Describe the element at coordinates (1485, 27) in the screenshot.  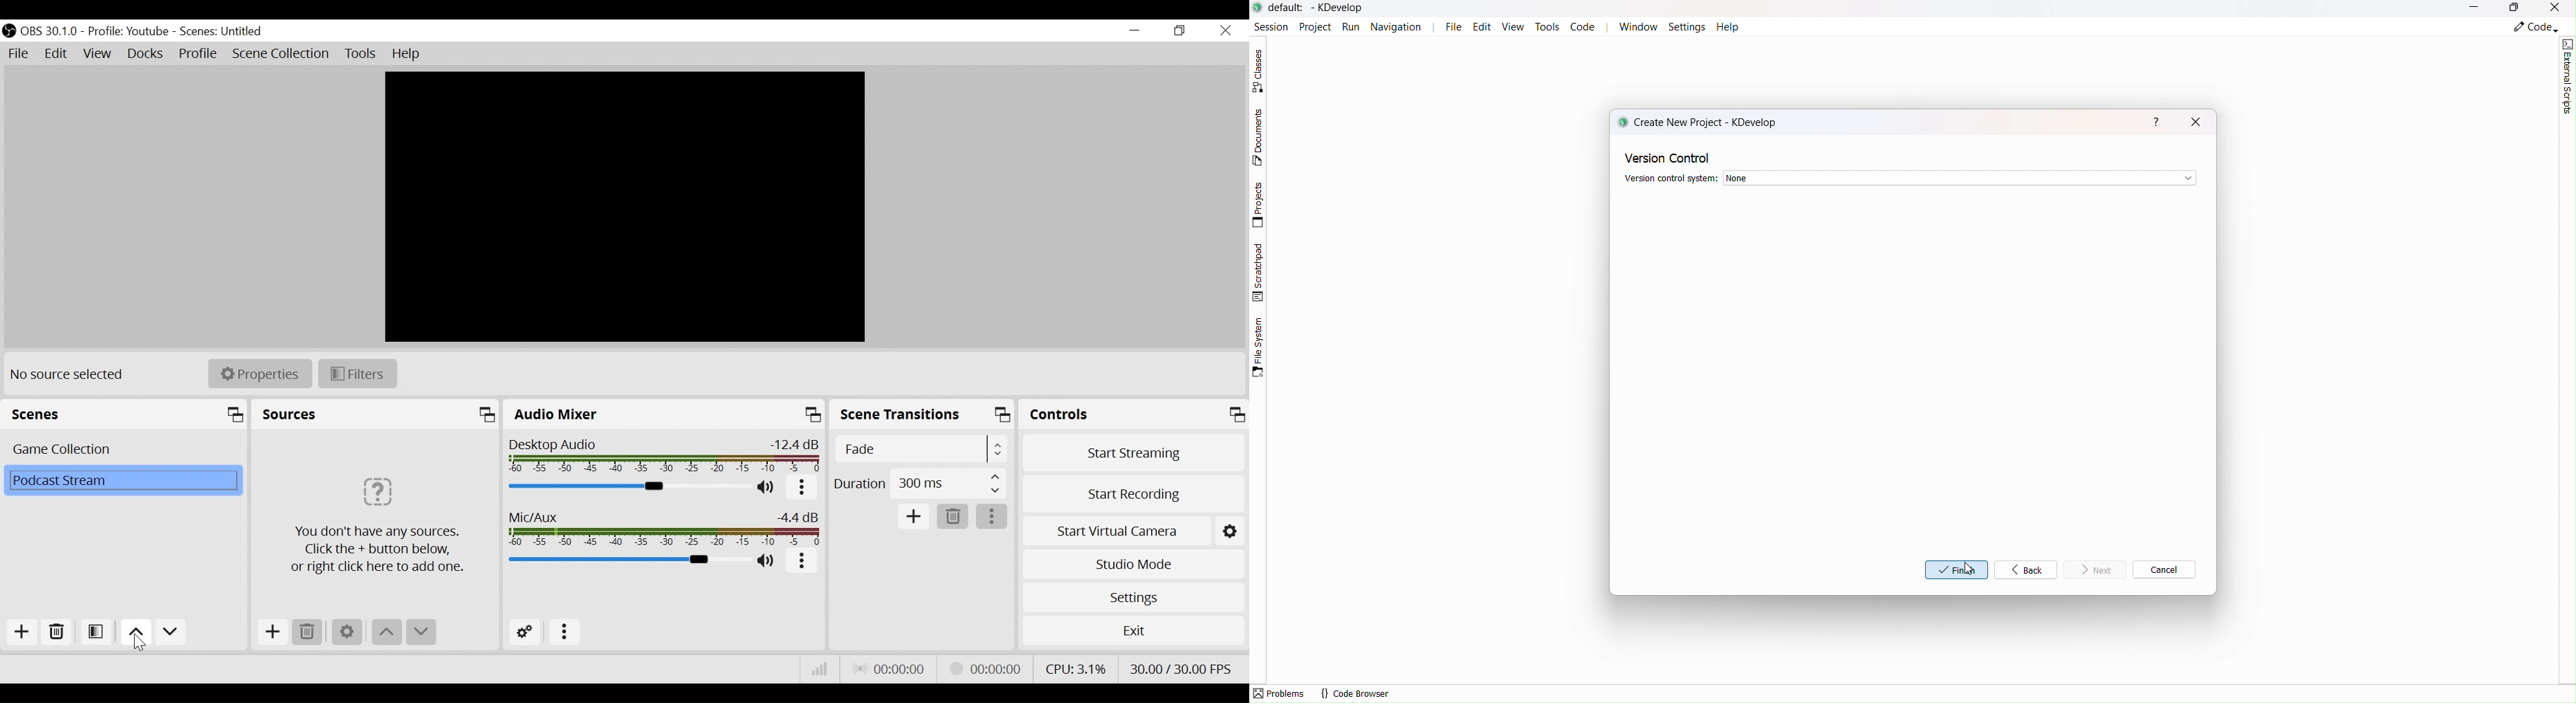
I see `Edit` at that location.